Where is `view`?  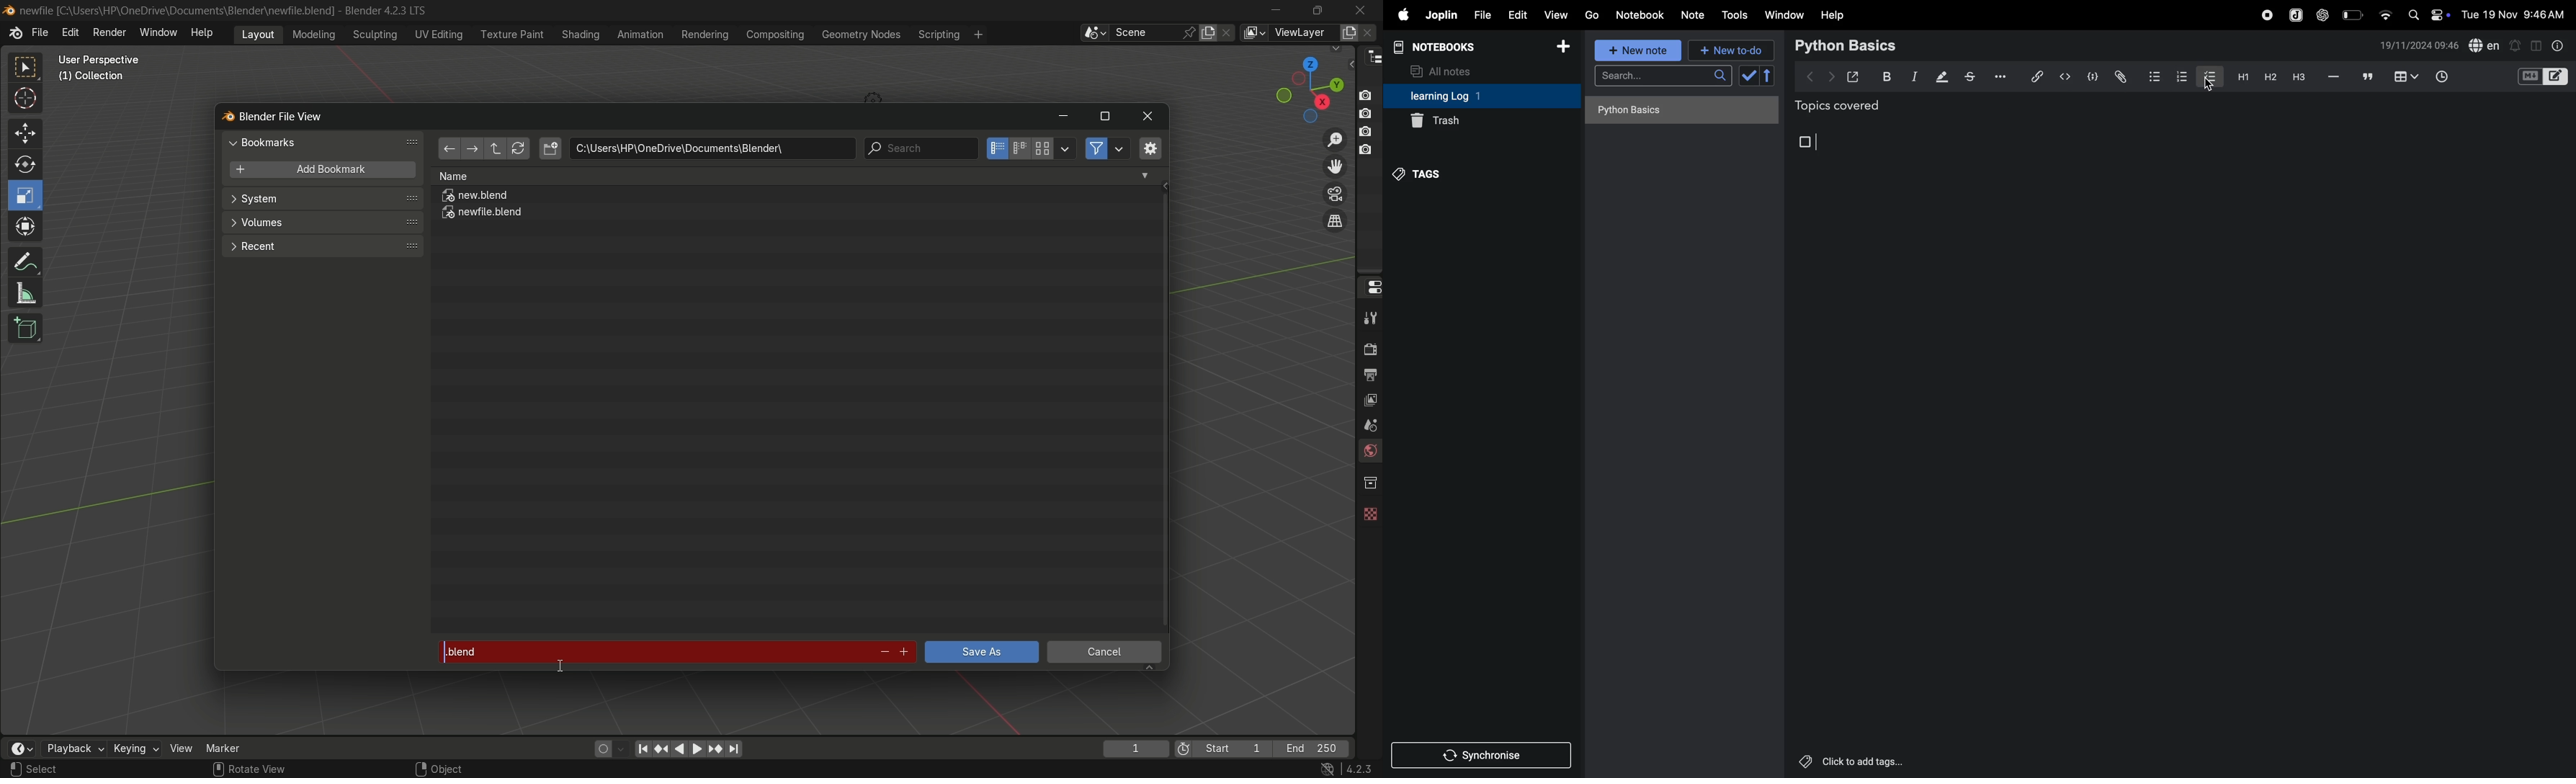
view is located at coordinates (1556, 15).